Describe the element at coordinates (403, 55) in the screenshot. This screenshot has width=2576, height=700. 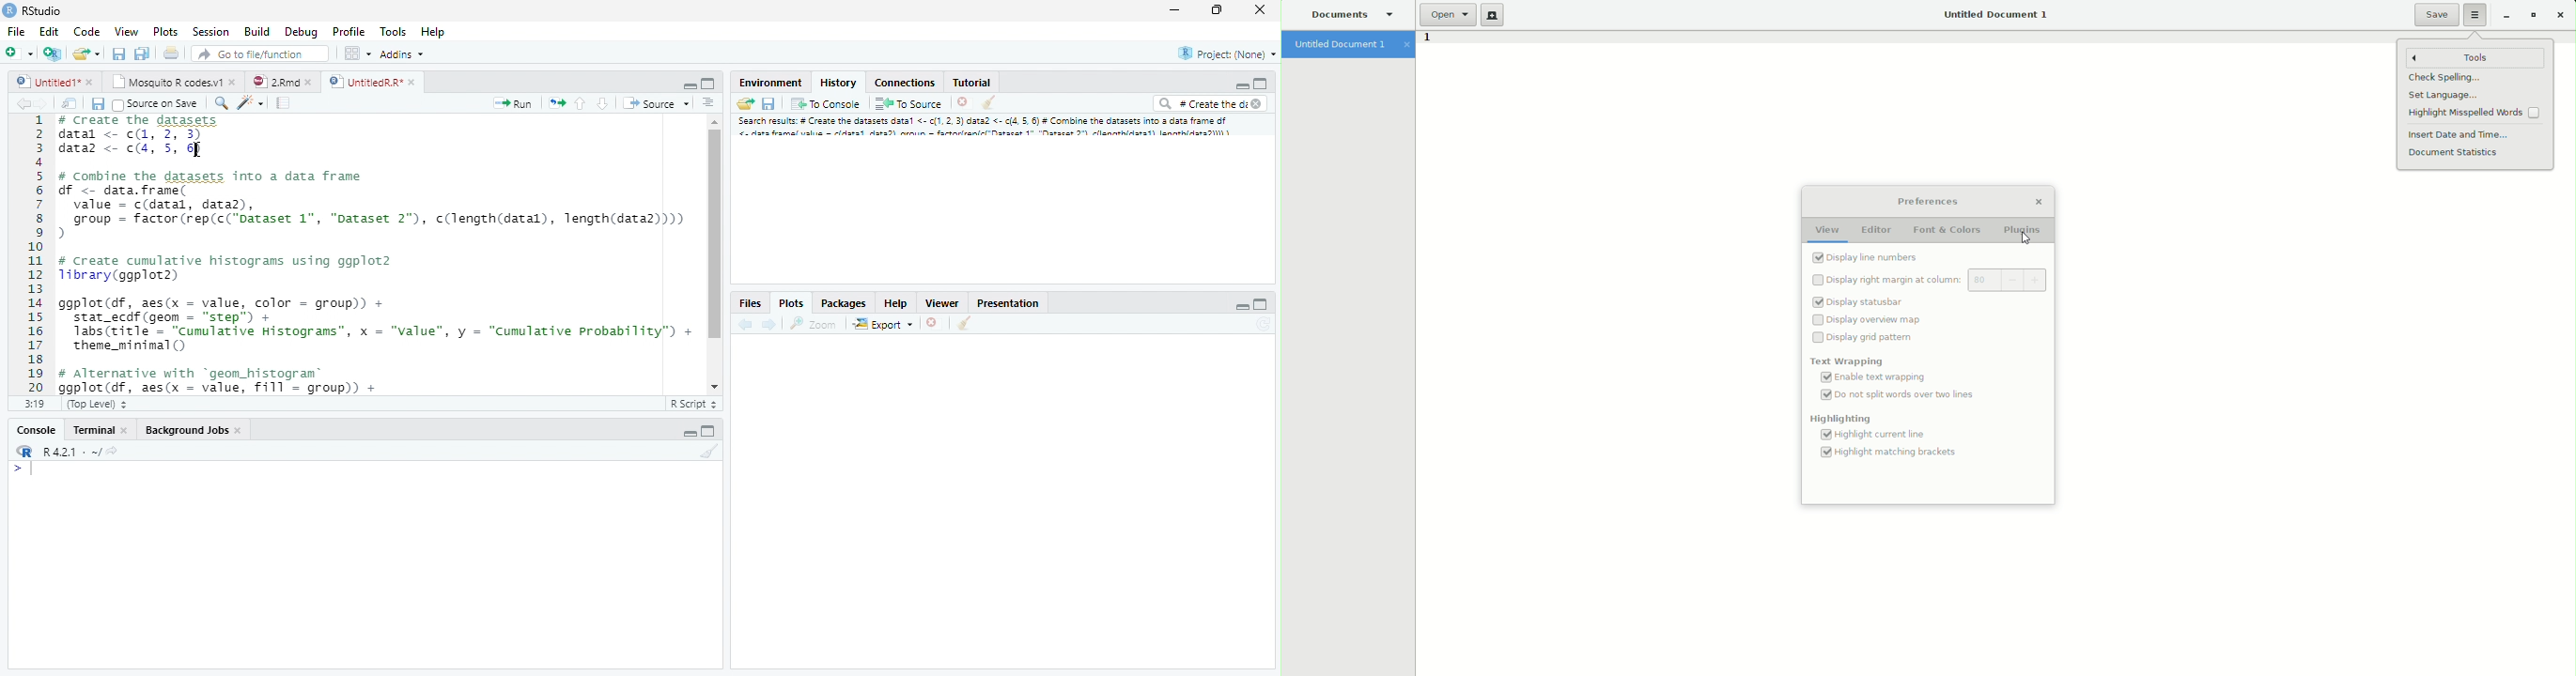
I see `Addins` at that location.